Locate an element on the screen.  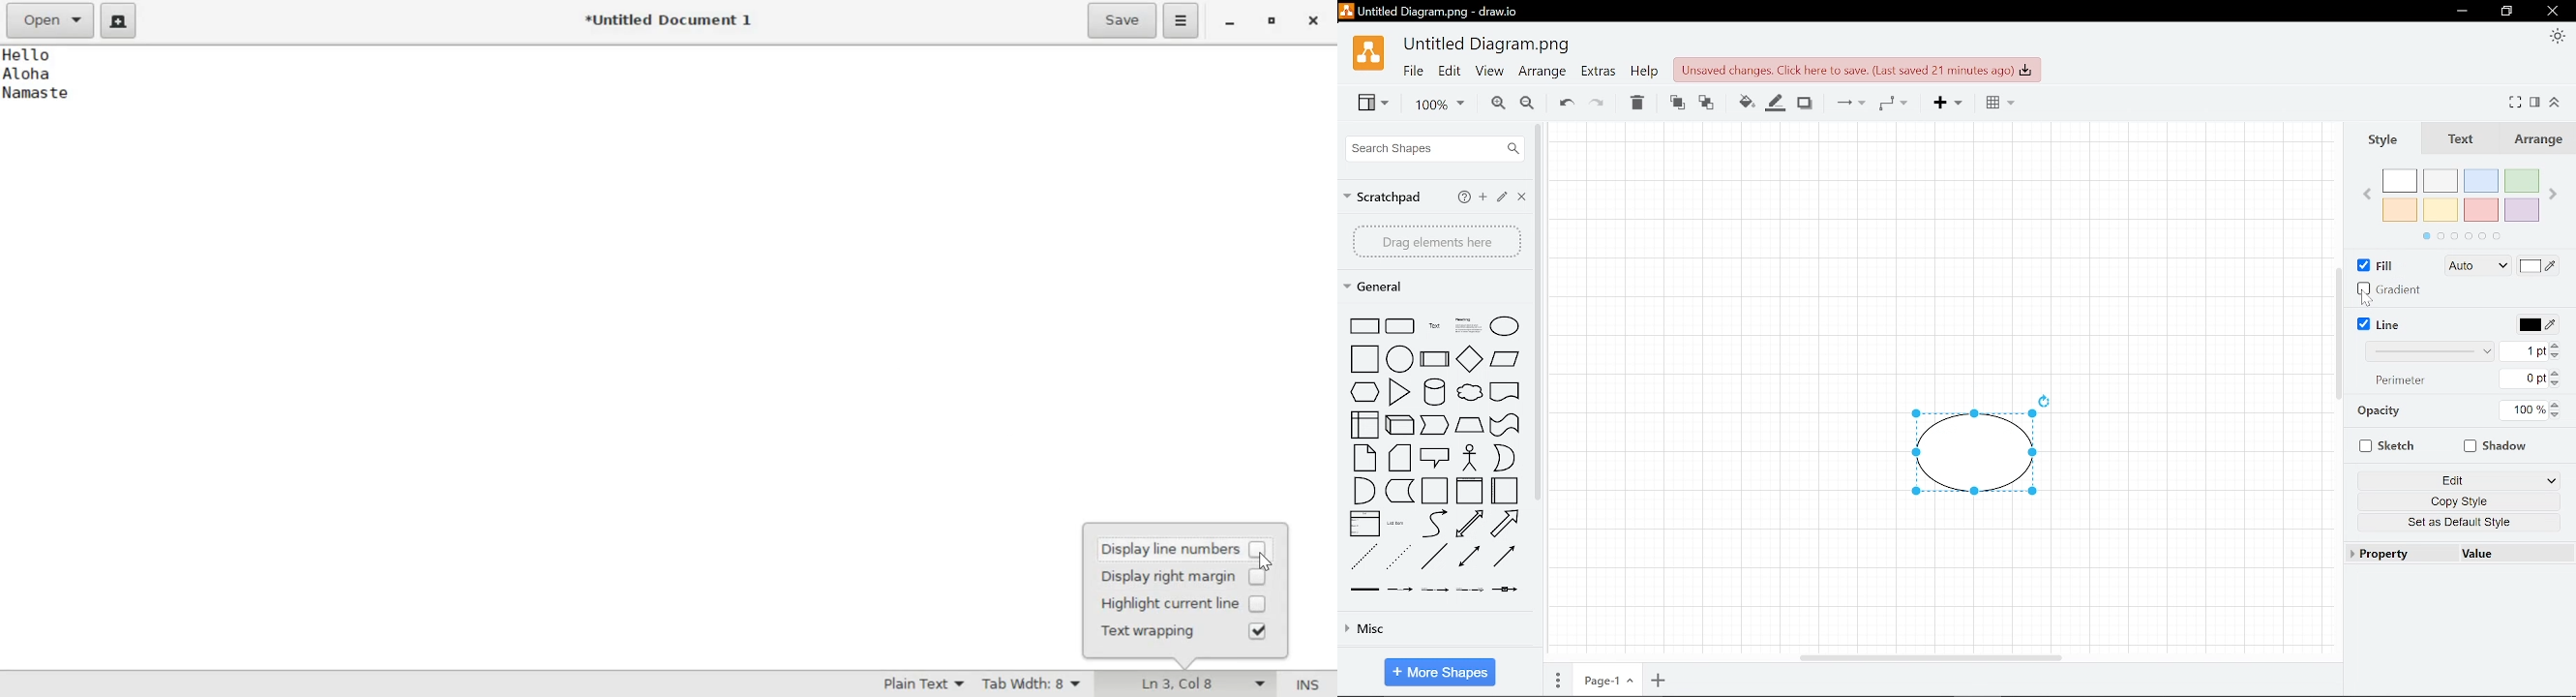
Maximize is located at coordinates (1273, 21).